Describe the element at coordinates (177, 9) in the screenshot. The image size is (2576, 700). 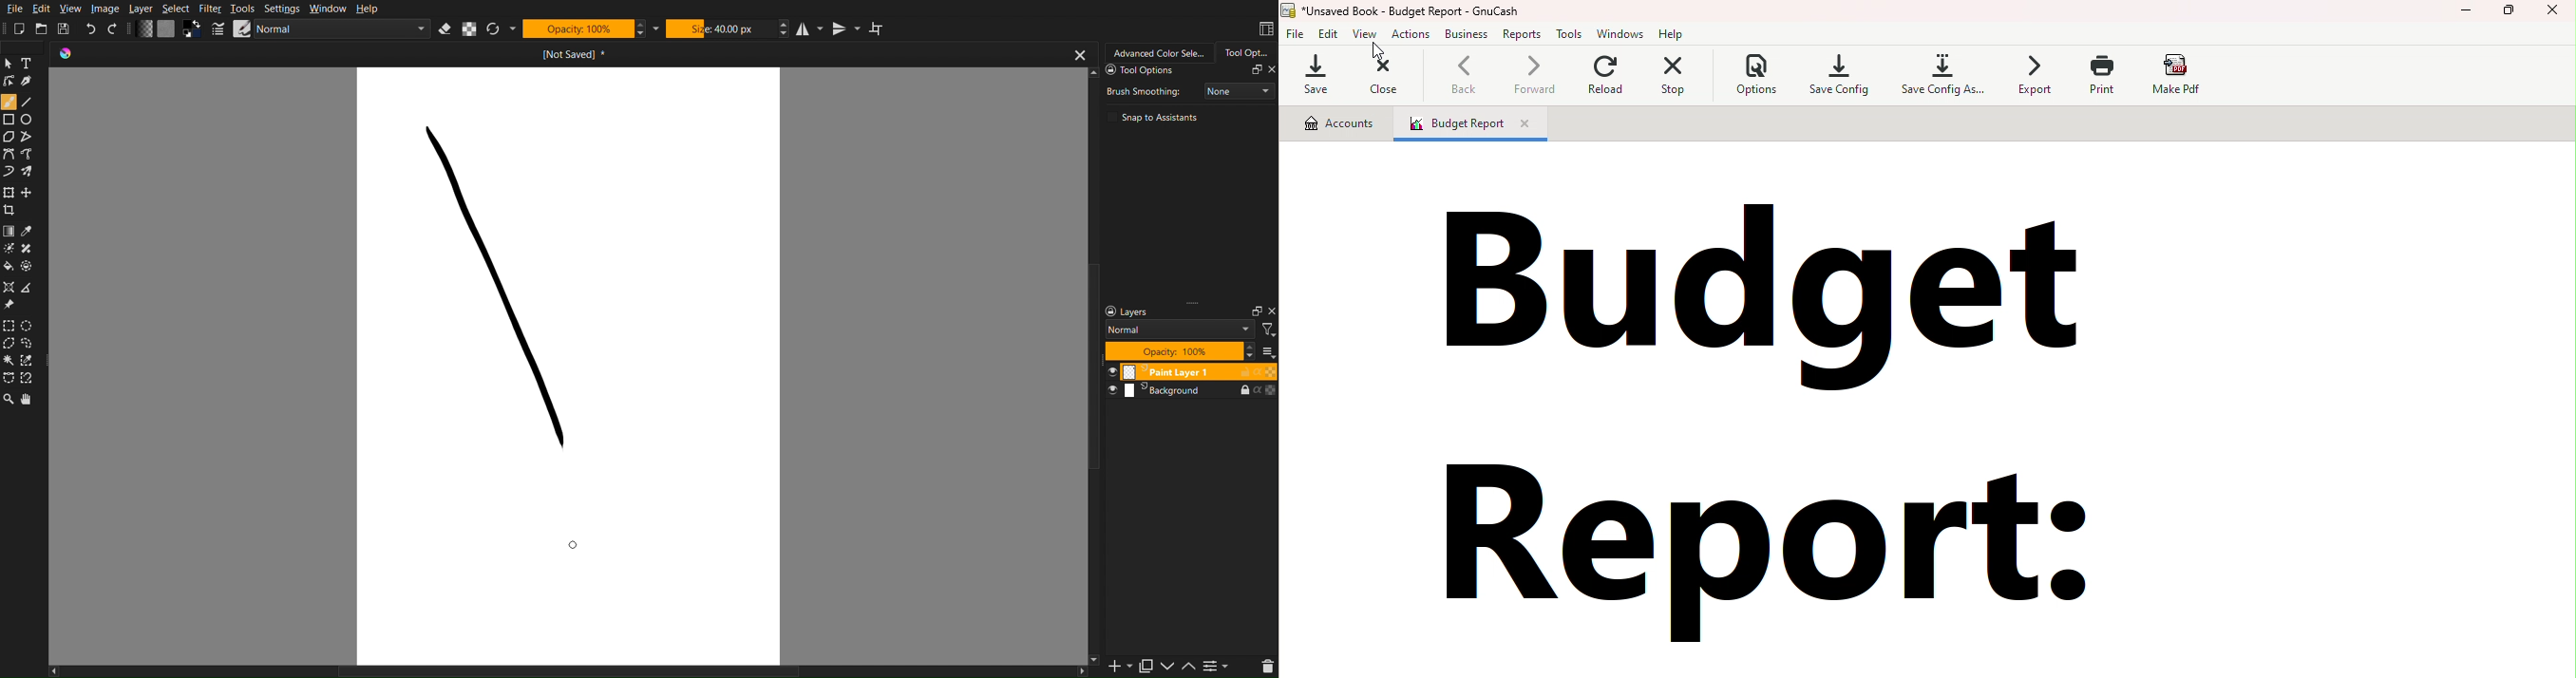
I see `Select` at that location.